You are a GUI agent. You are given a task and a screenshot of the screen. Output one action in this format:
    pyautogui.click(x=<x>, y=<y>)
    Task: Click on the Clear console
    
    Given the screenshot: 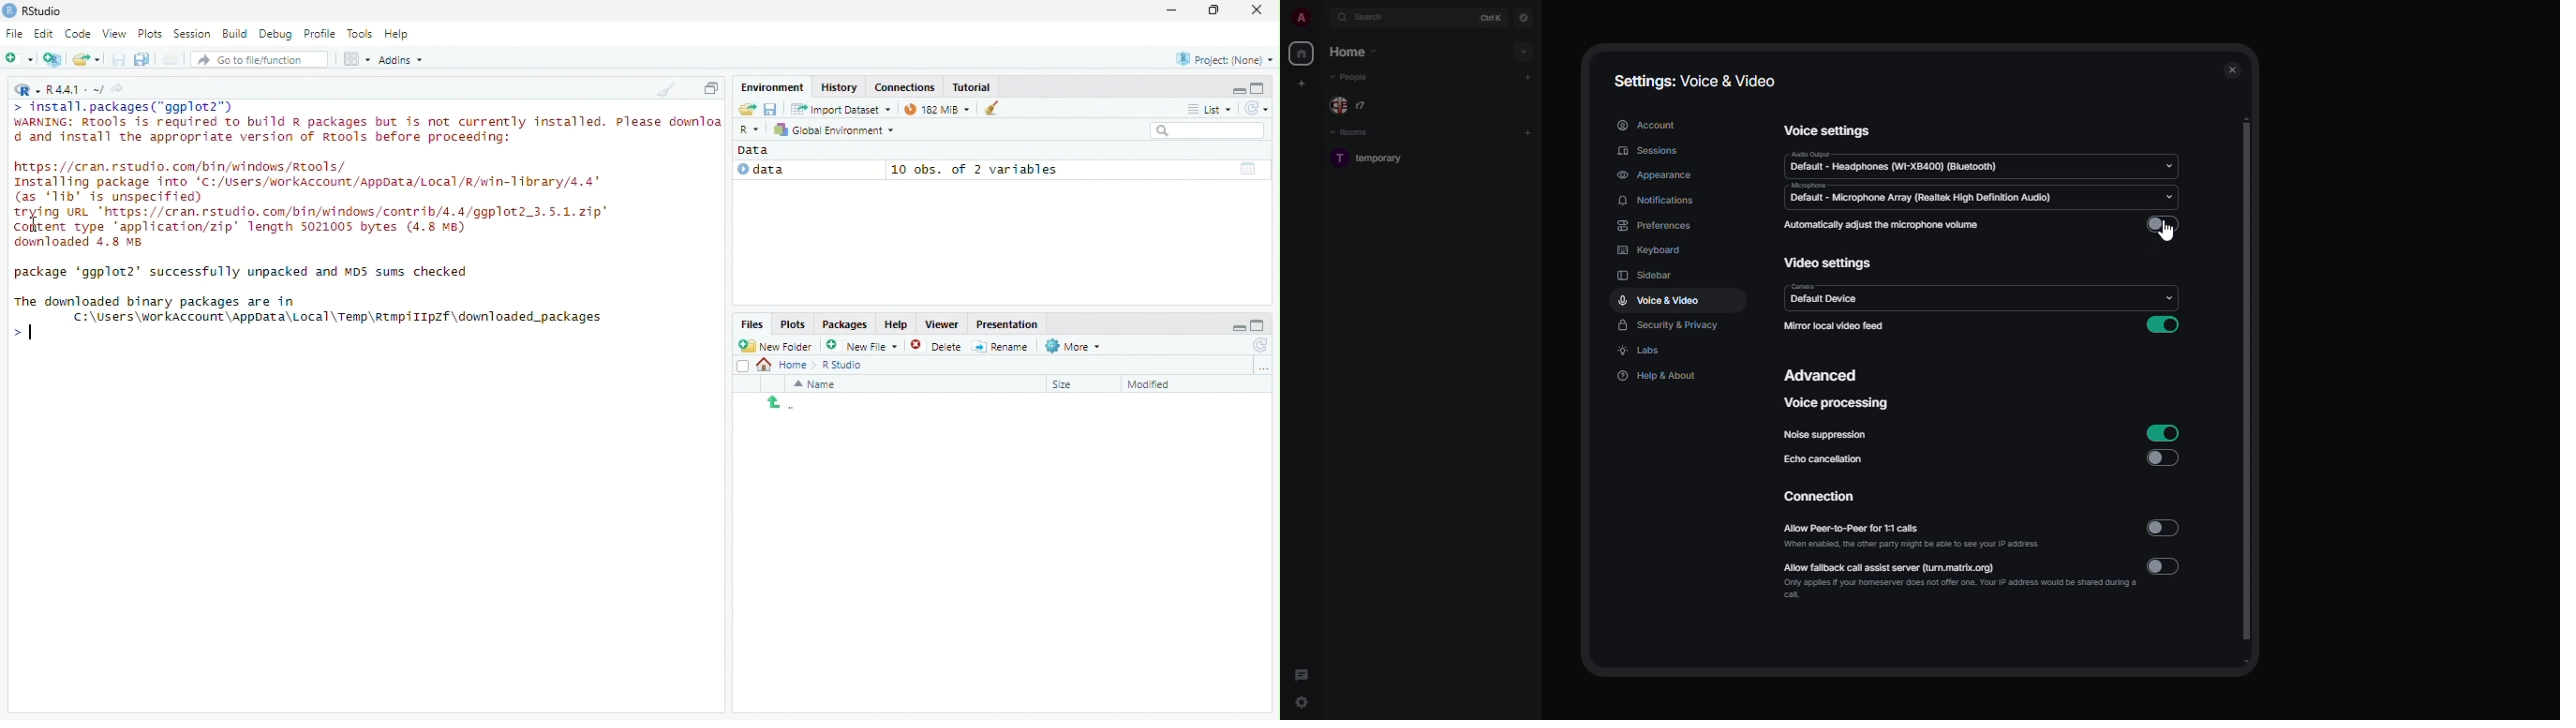 What is the action you would take?
    pyautogui.click(x=665, y=89)
    